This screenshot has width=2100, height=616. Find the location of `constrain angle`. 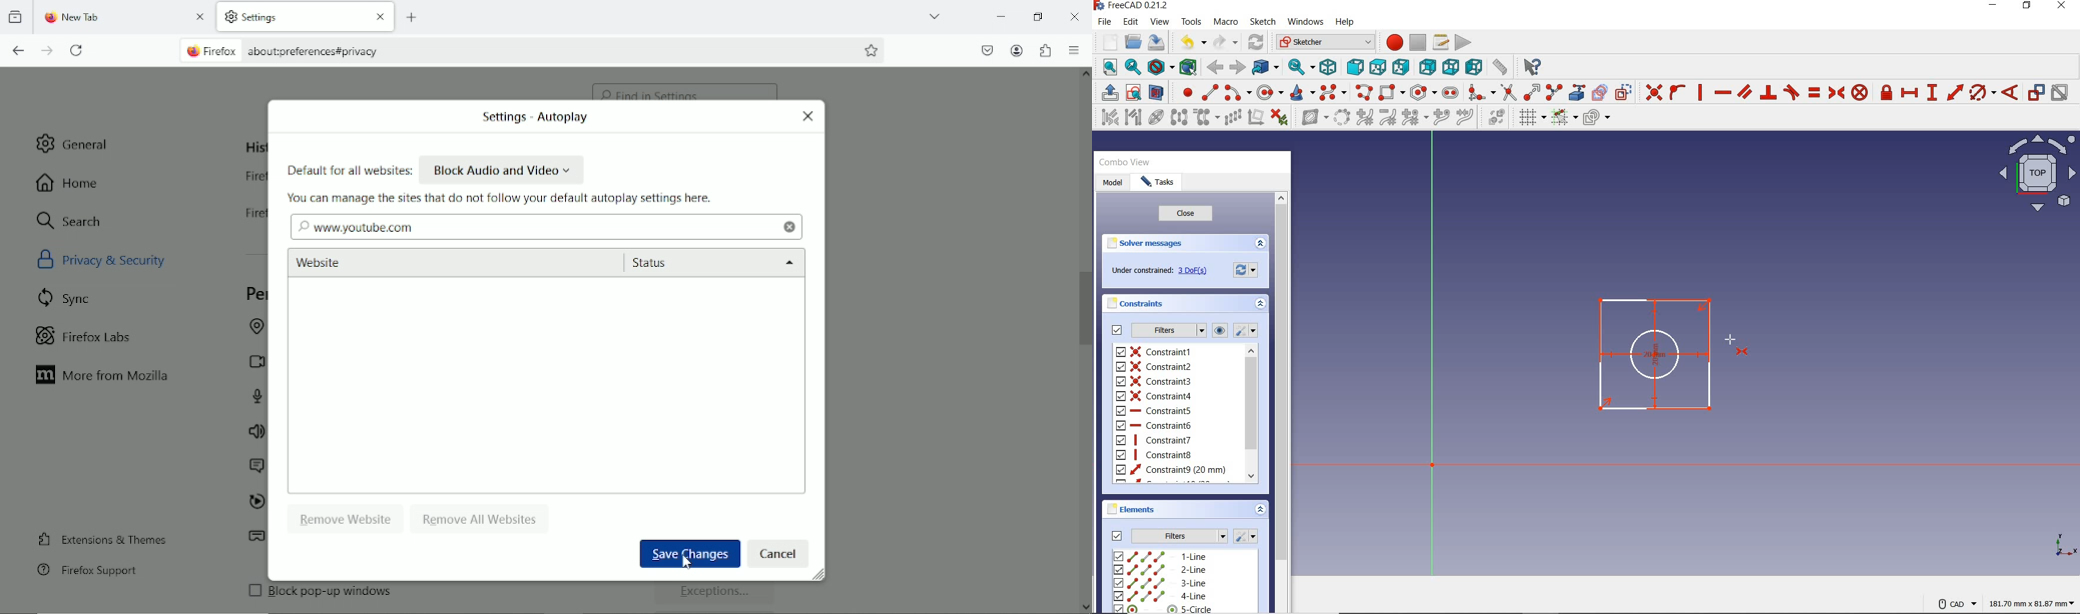

constrain angle is located at coordinates (2011, 92).